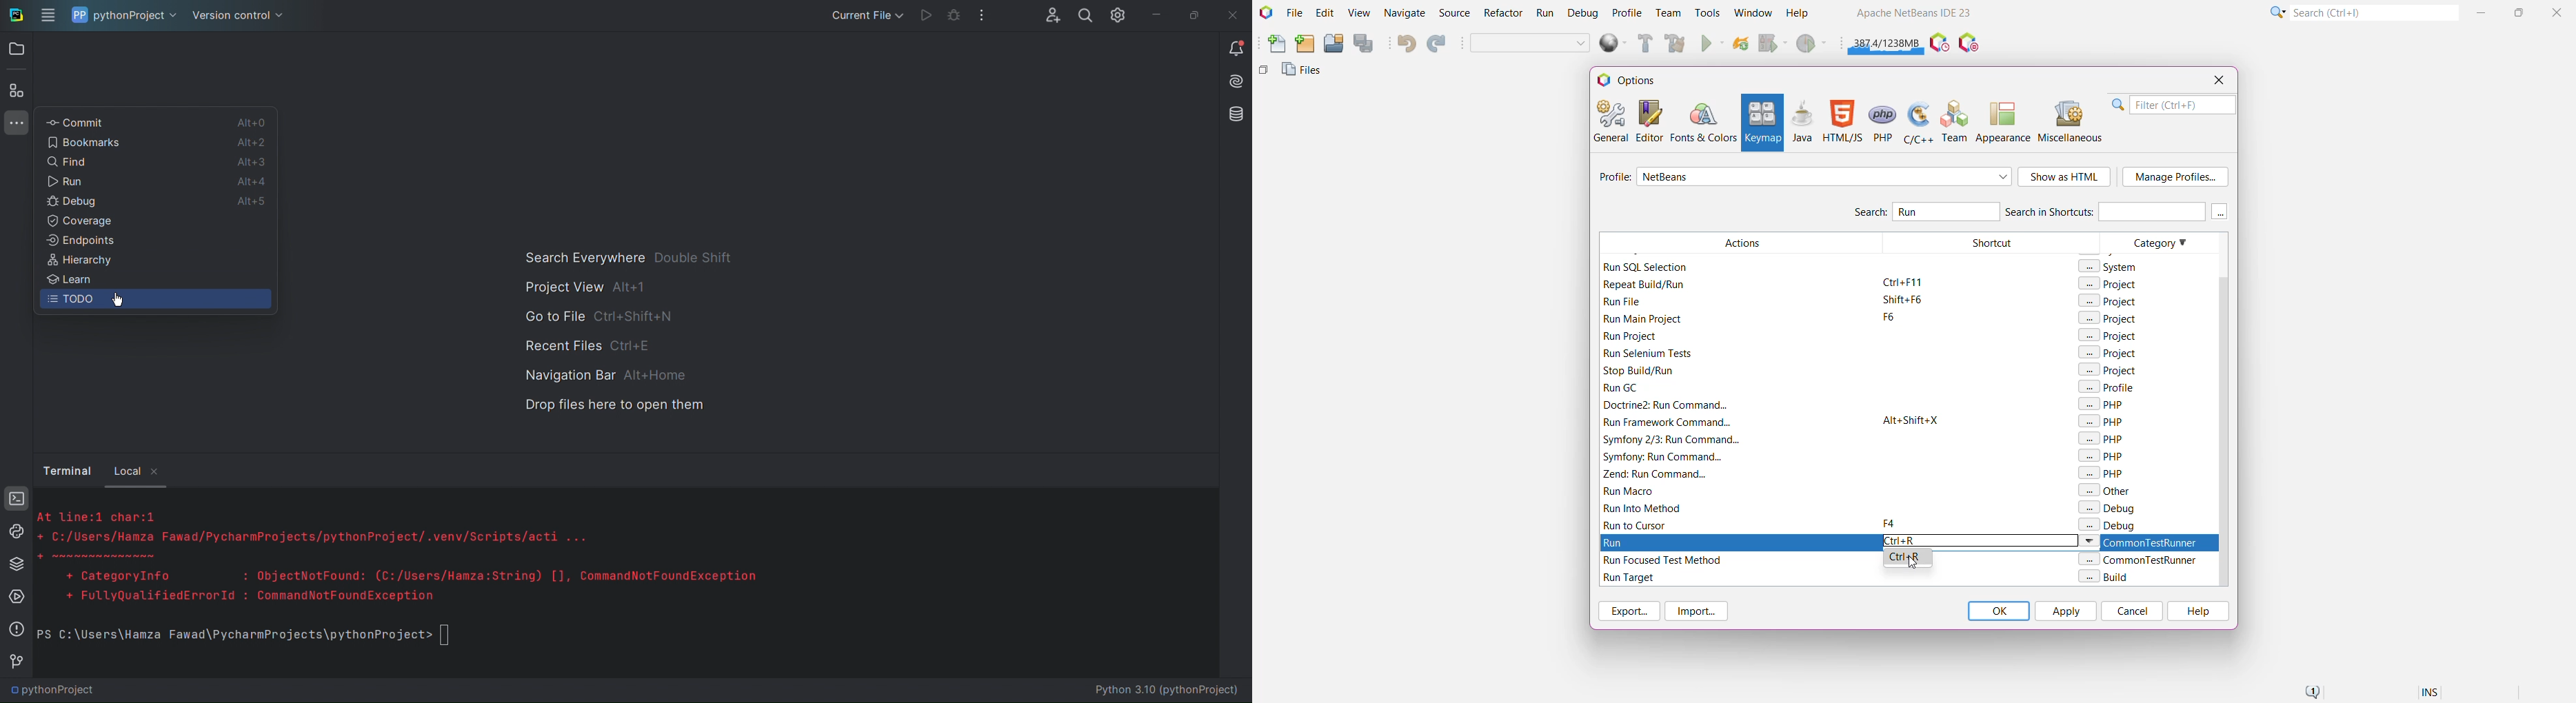  What do you see at coordinates (18, 89) in the screenshot?
I see `Structure` at bounding box center [18, 89].